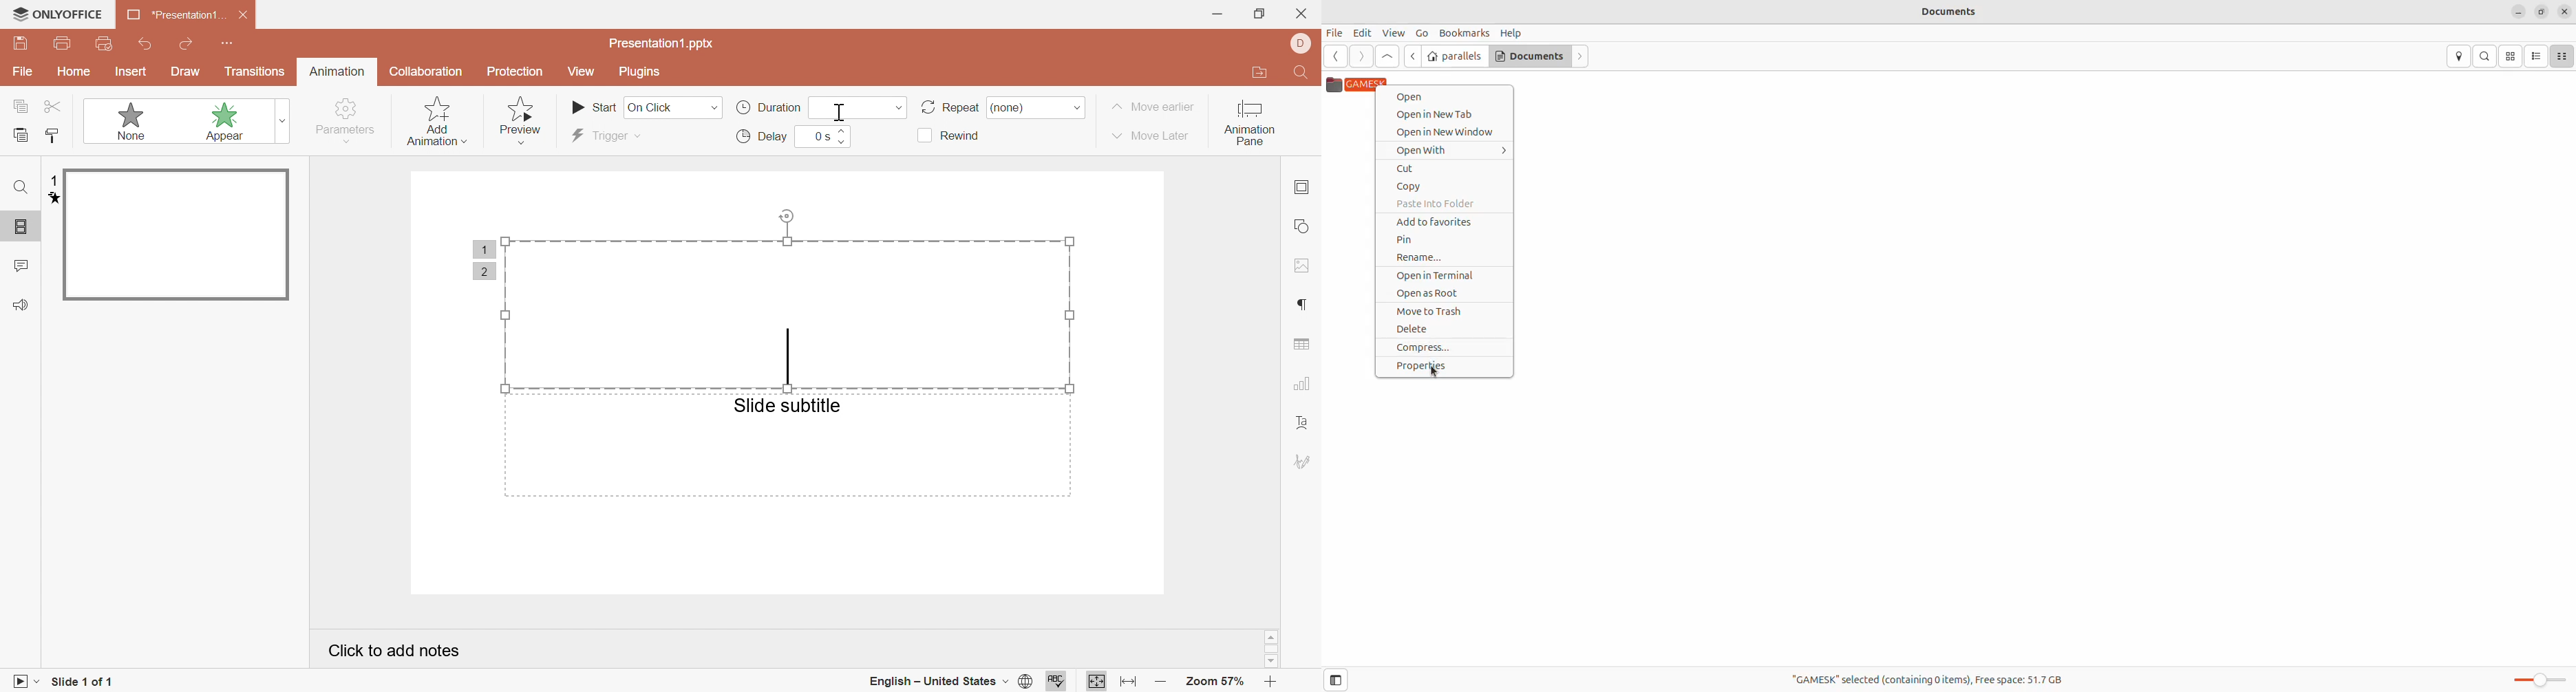  Describe the element at coordinates (244, 14) in the screenshot. I see `close` at that location.